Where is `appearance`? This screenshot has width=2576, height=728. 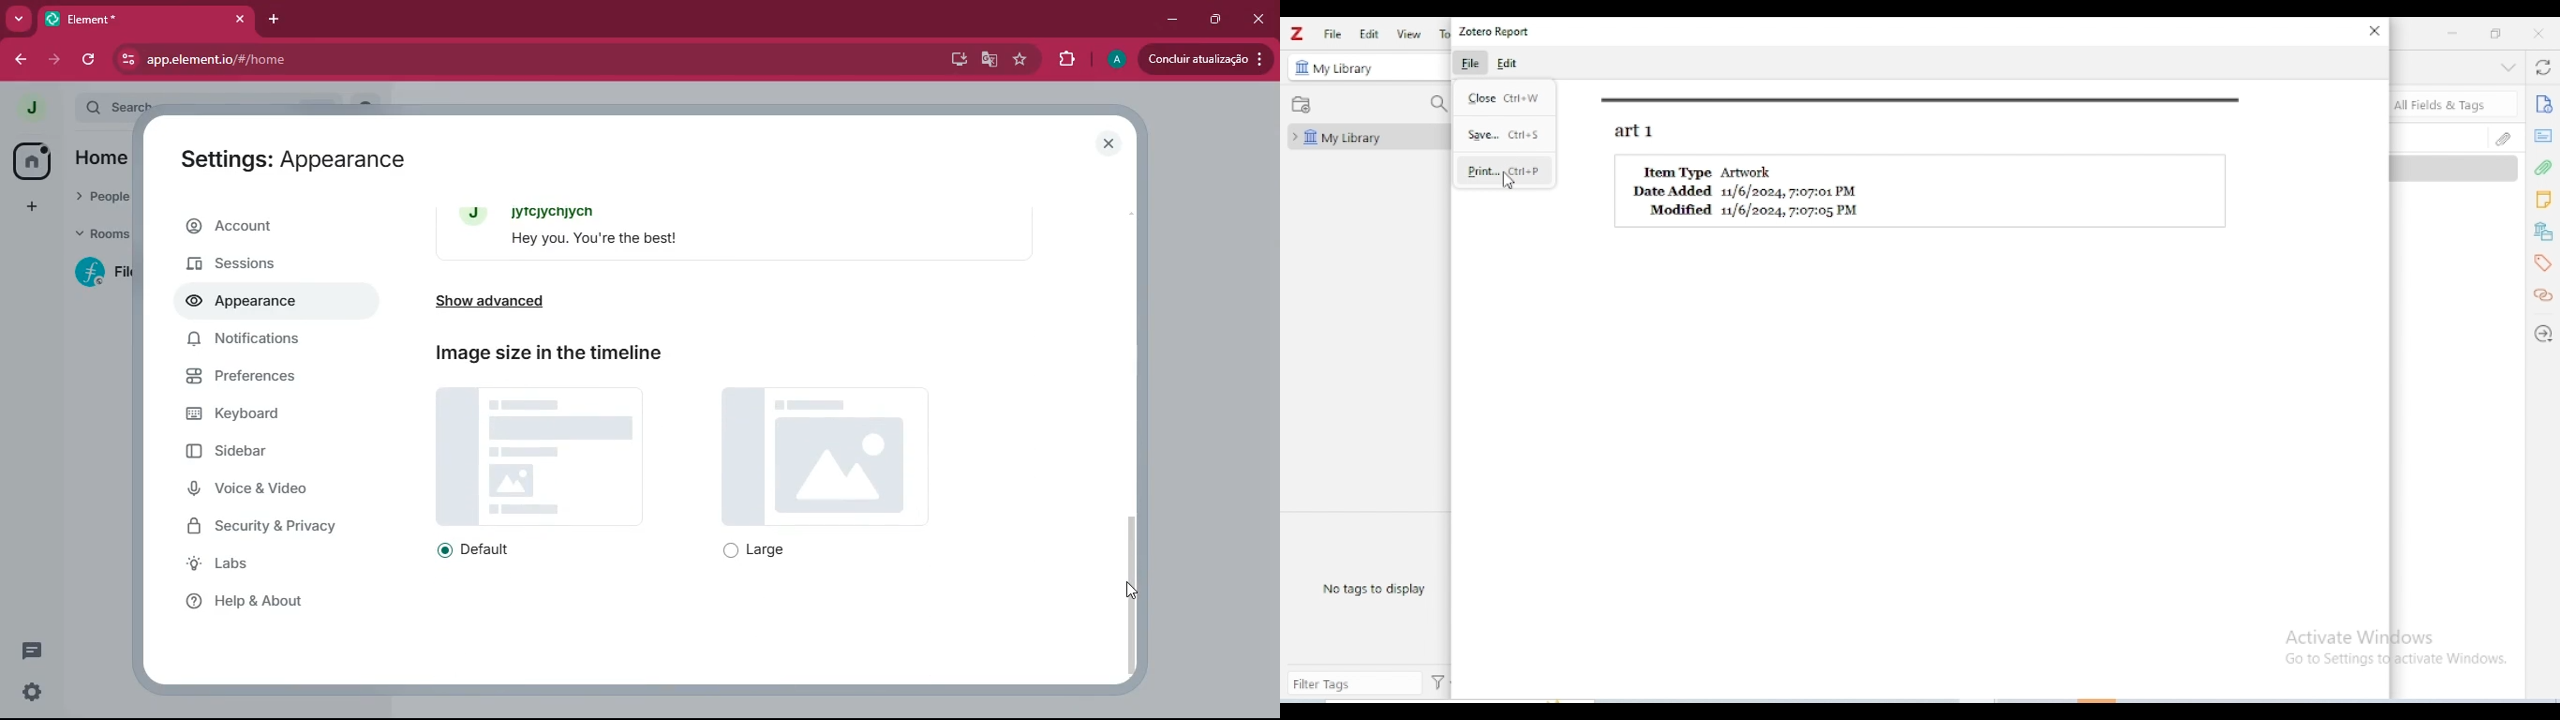 appearance is located at coordinates (249, 304).